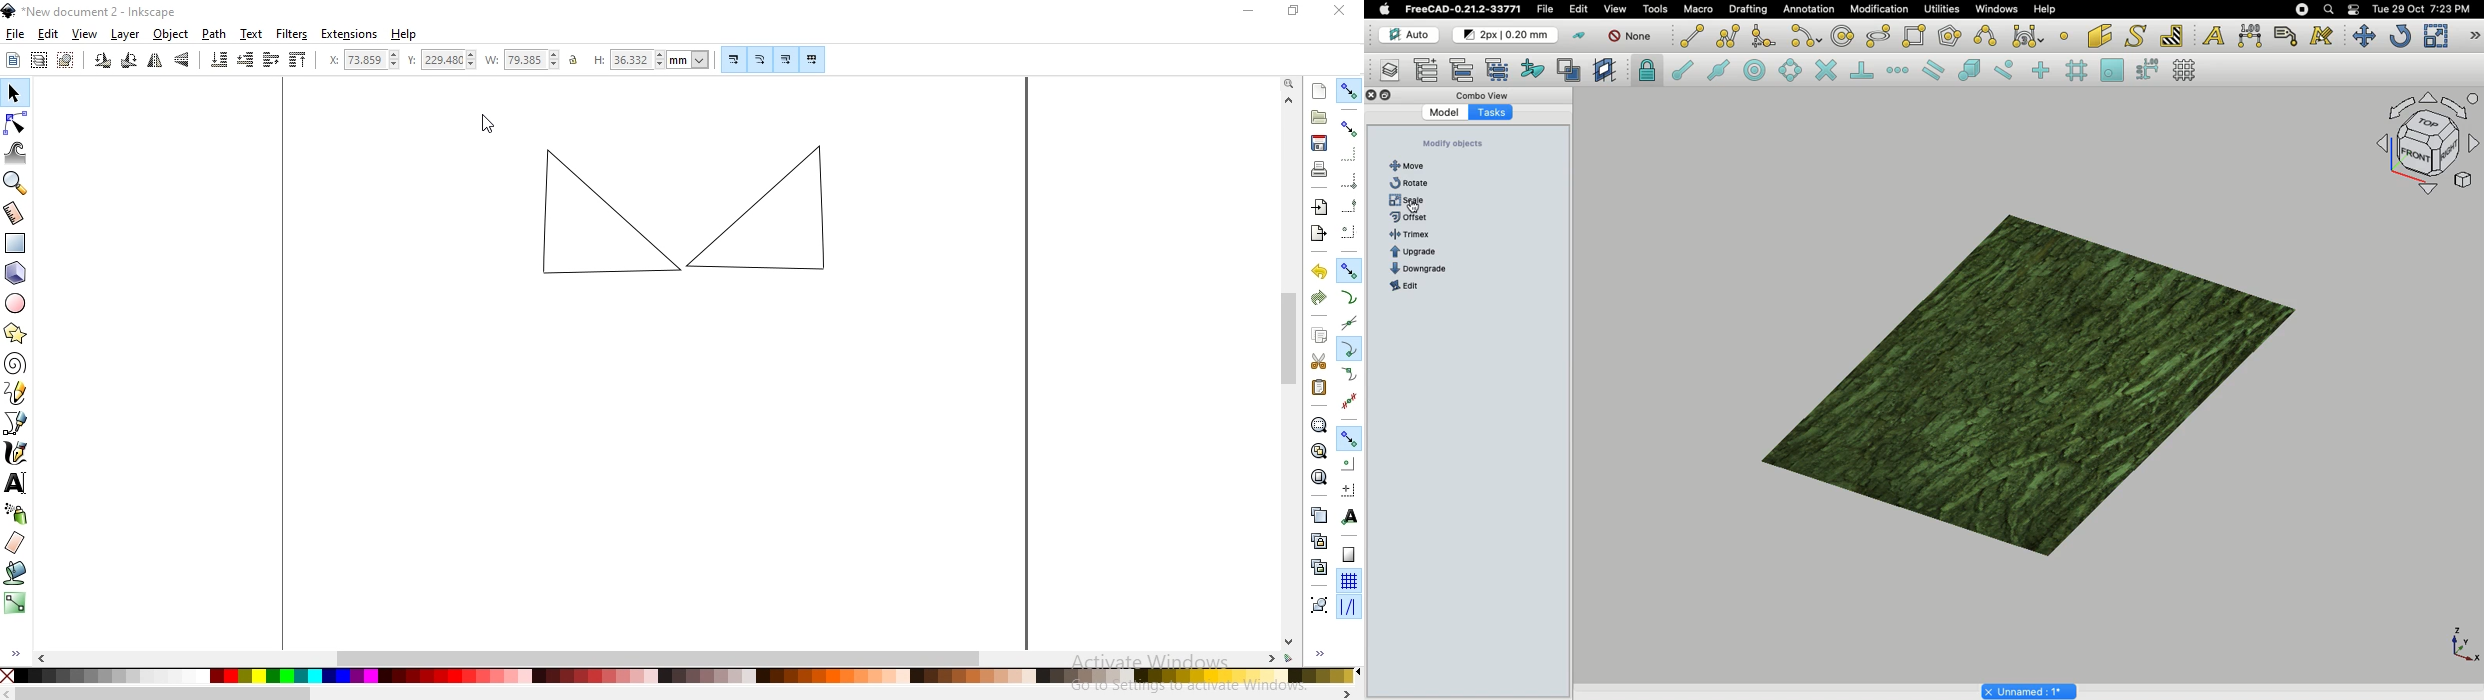  What do you see at coordinates (1612, 9) in the screenshot?
I see `View` at bounding box center [1612, 9].